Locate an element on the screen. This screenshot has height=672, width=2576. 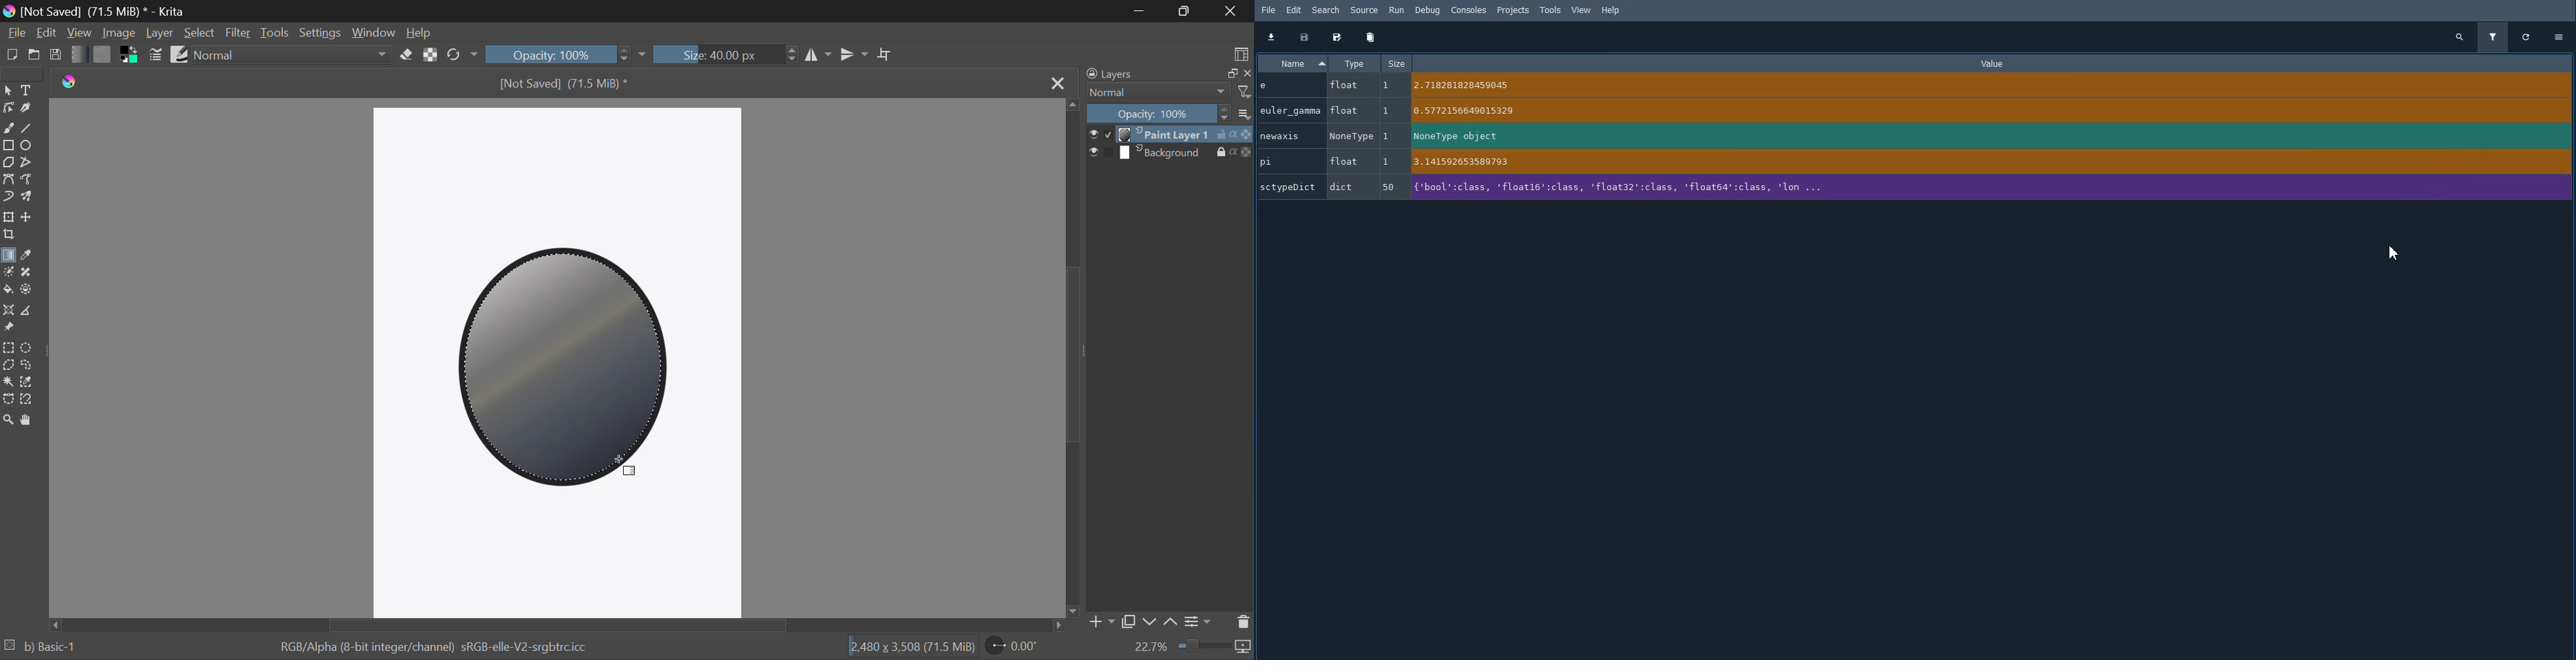
Copy data as is located at coordinates (1337, 37).